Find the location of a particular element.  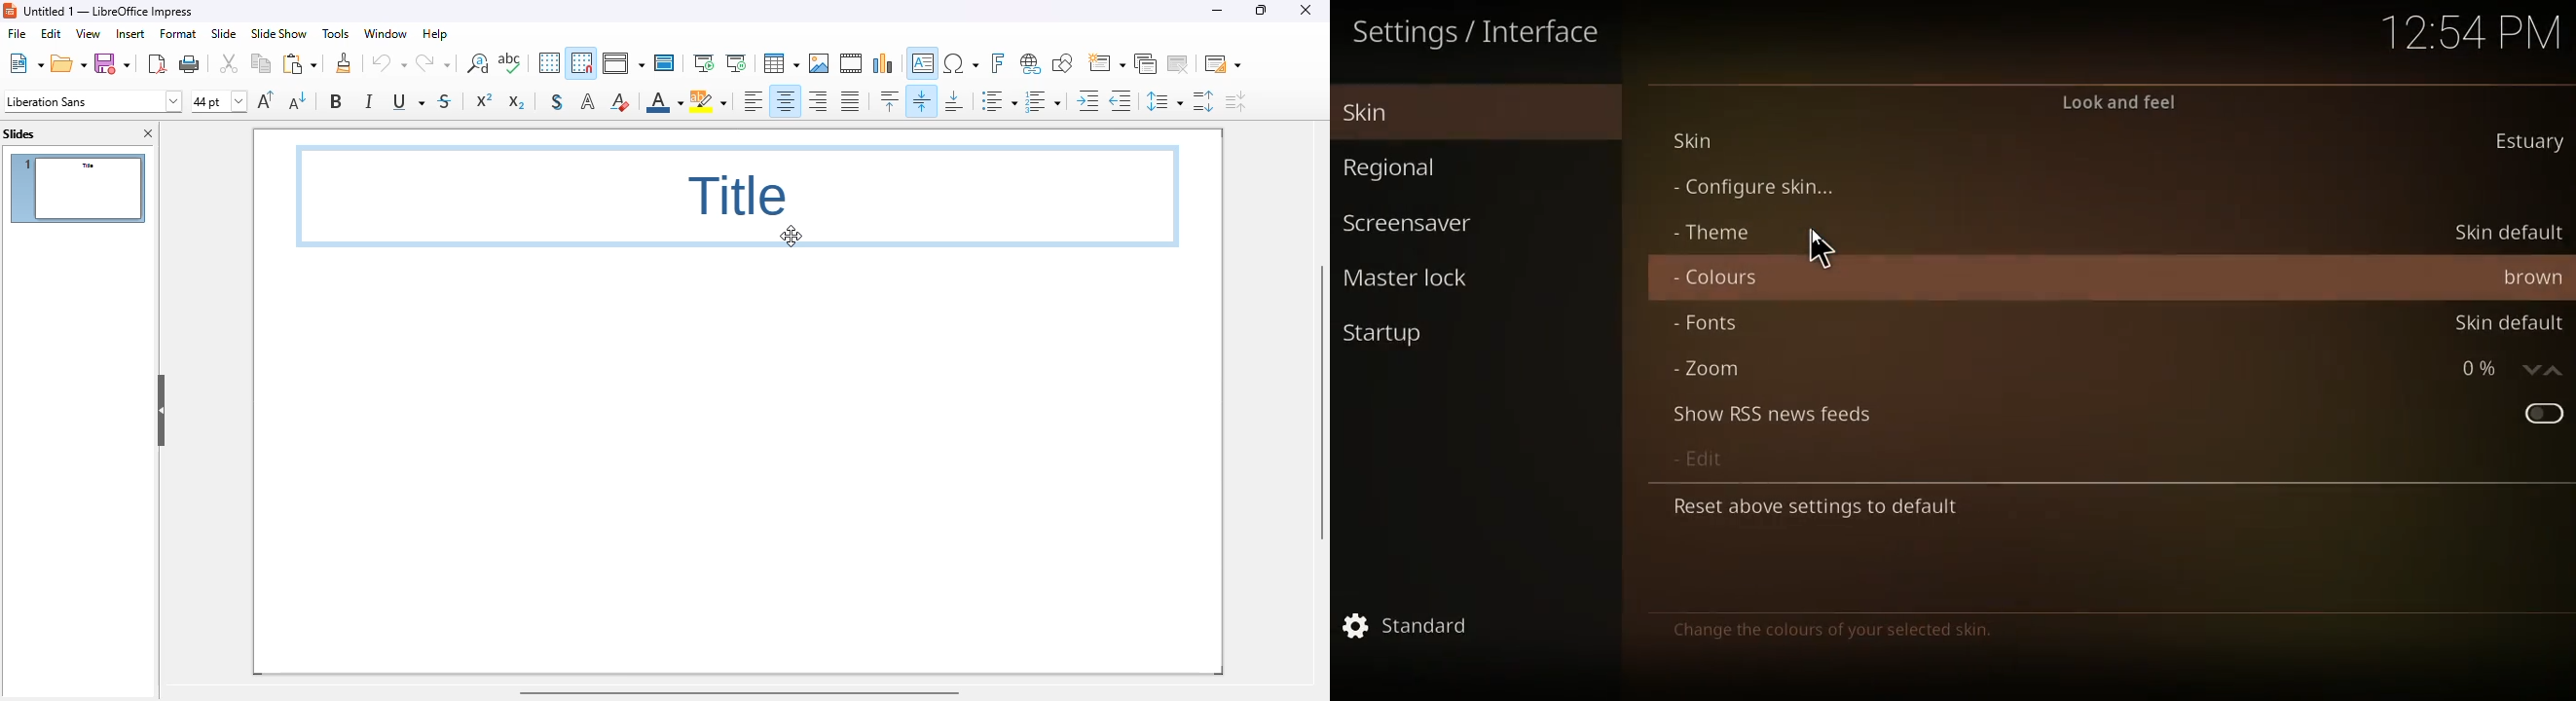

decrease font size is located at coordinates (298, 100).